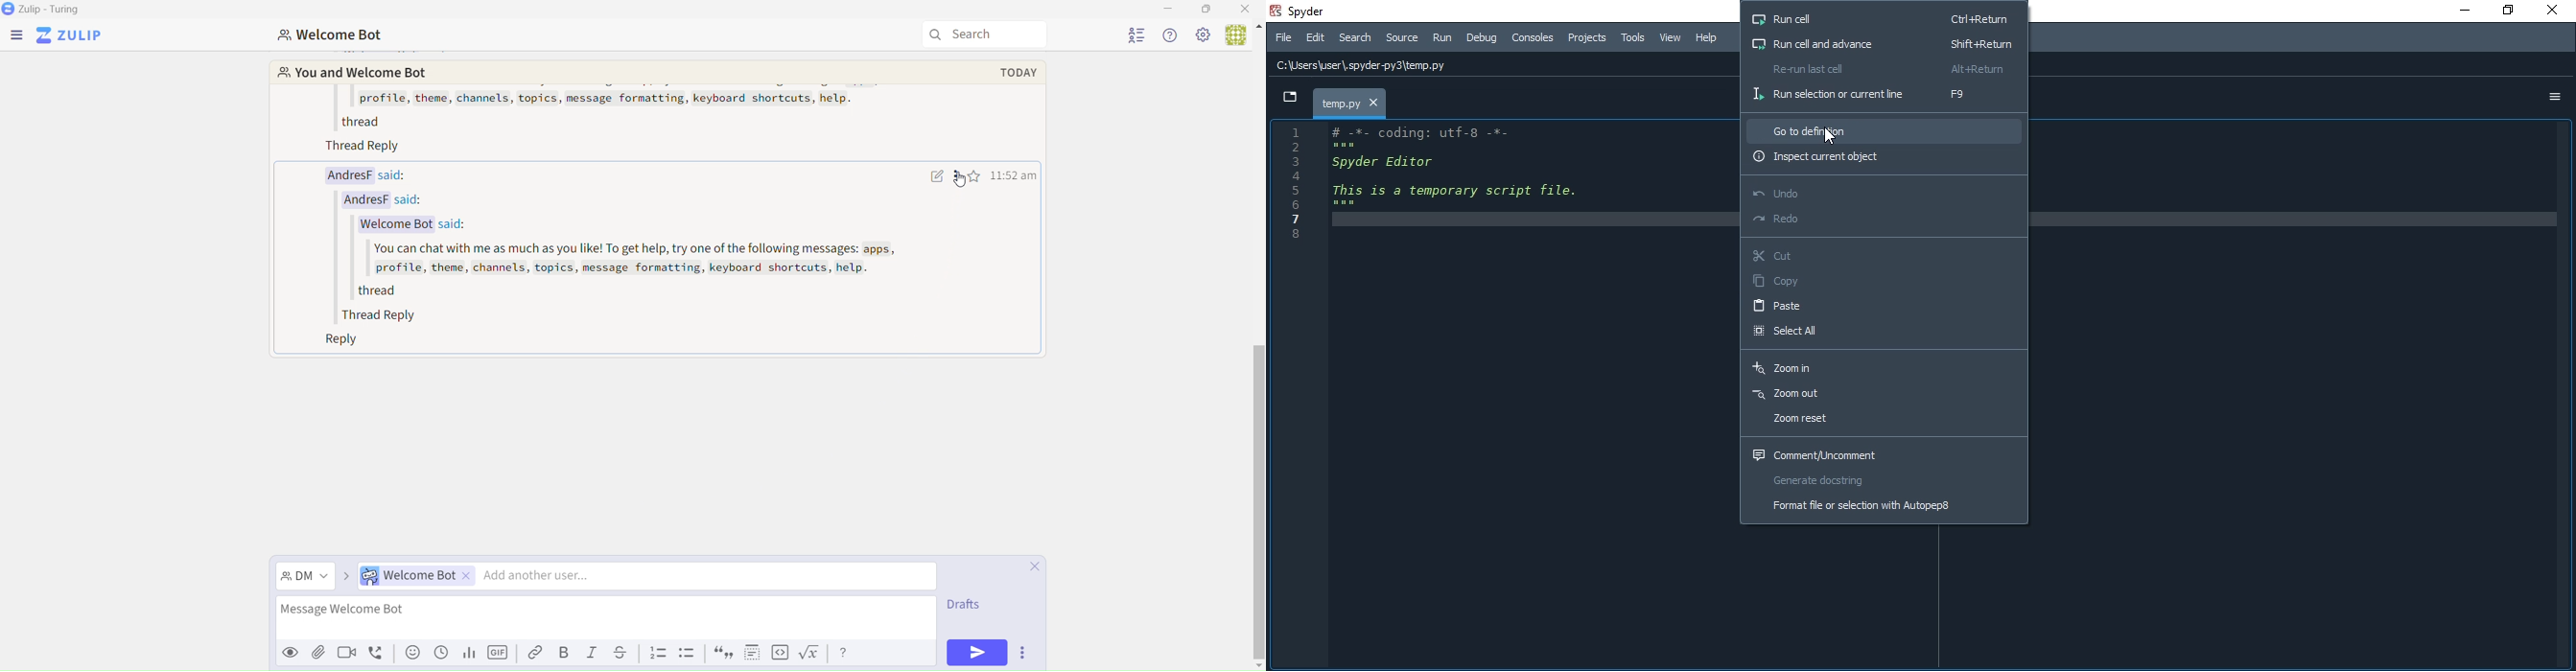  What do you see at coordinates (1886, 368) in the screenshot?
I see `Zoom in` at bounding box center [1886, 368].